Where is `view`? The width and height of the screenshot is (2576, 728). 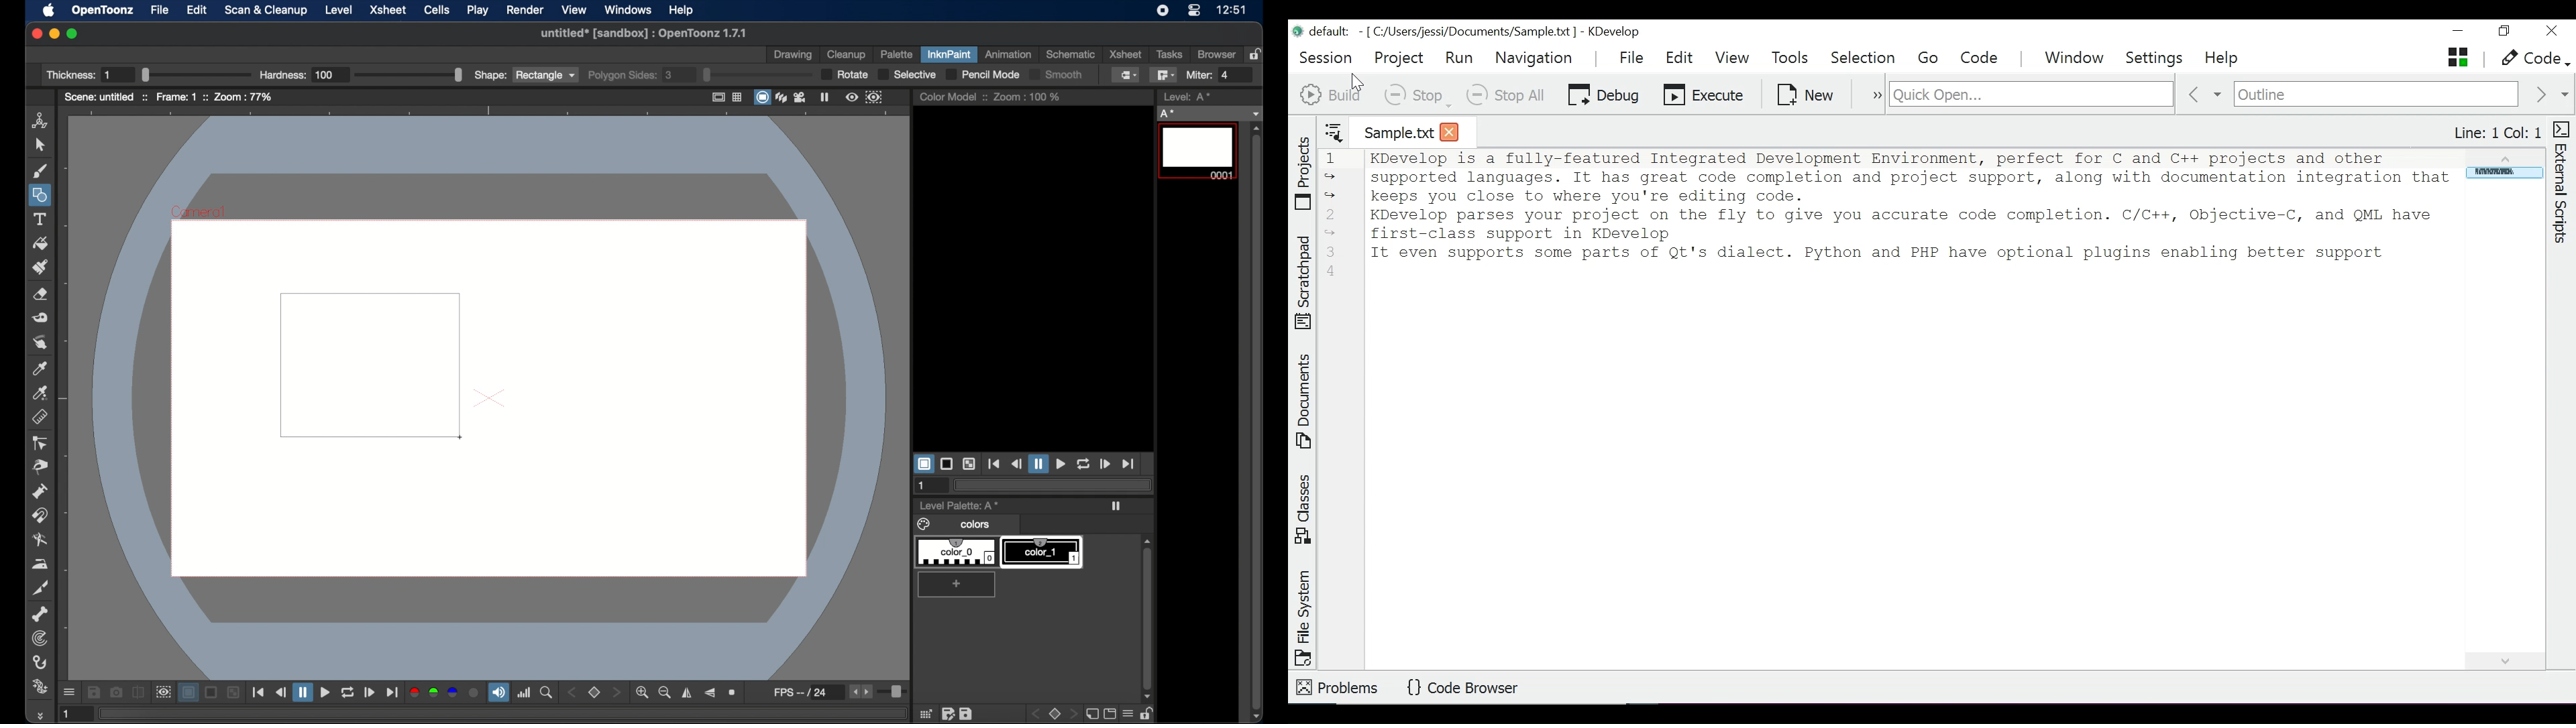
view is located at coordinates (575, 10).